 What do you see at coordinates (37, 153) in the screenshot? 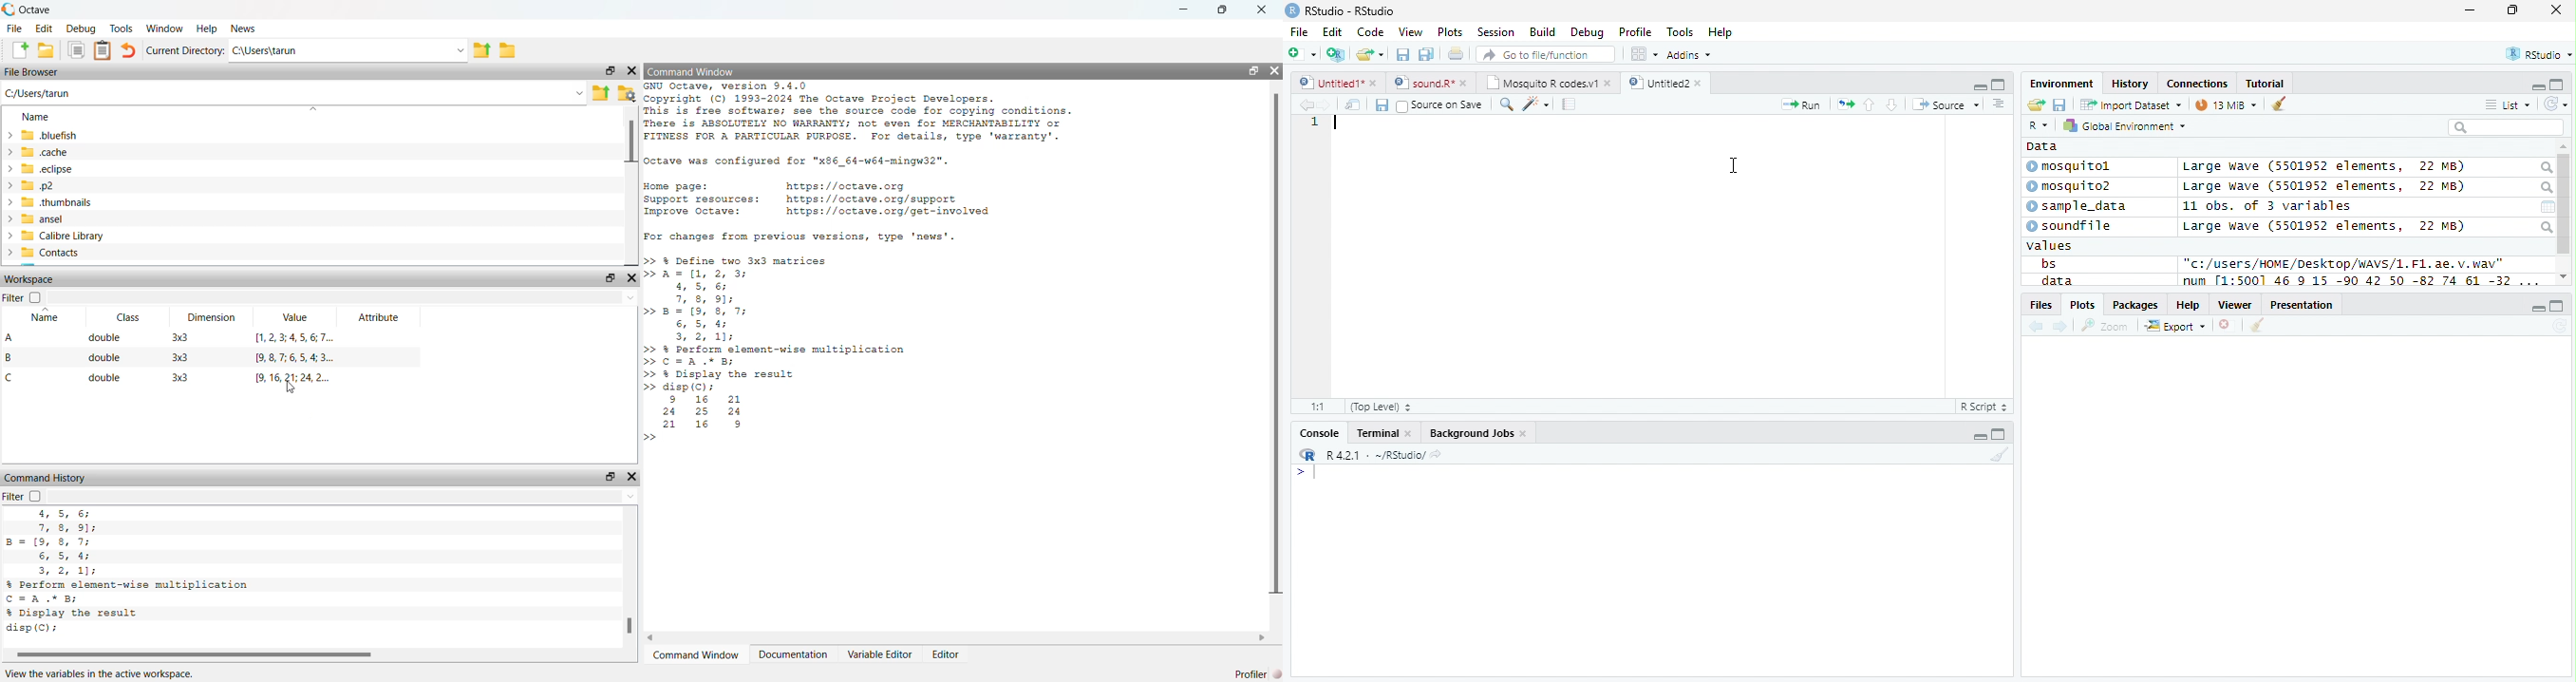
I see `cache` at bounding box center [37, 153].